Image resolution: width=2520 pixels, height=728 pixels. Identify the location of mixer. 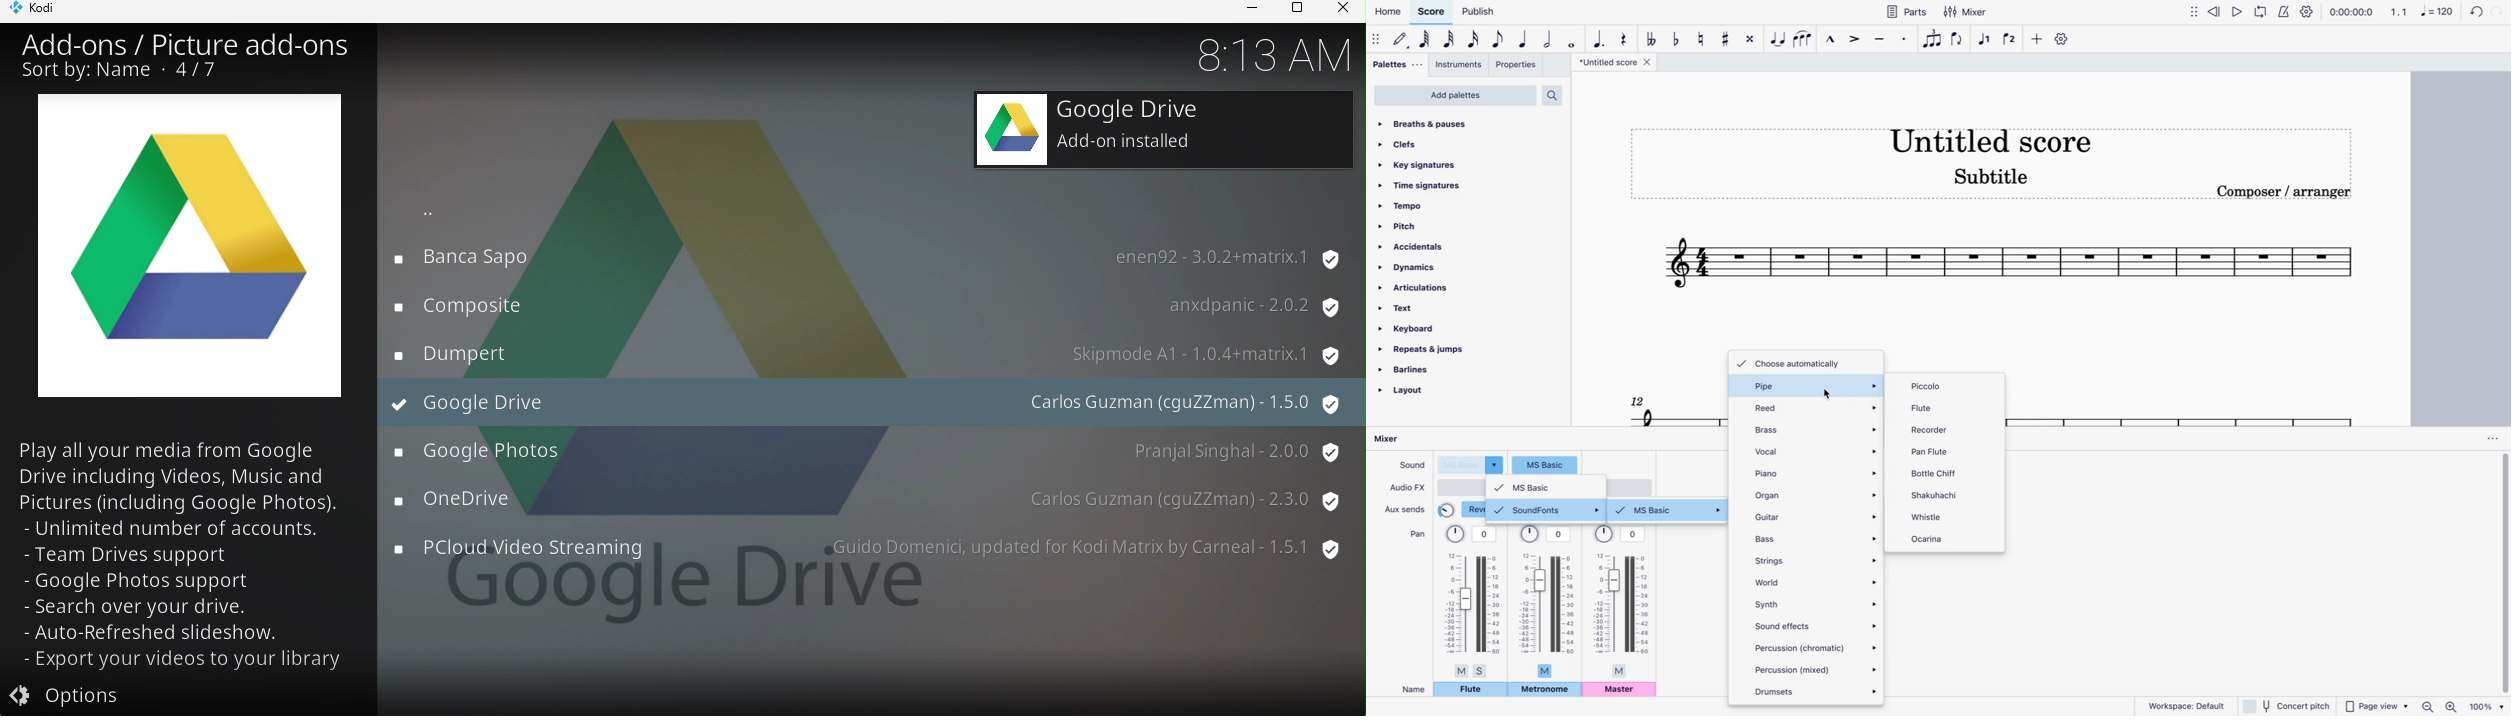
(1398, 440).